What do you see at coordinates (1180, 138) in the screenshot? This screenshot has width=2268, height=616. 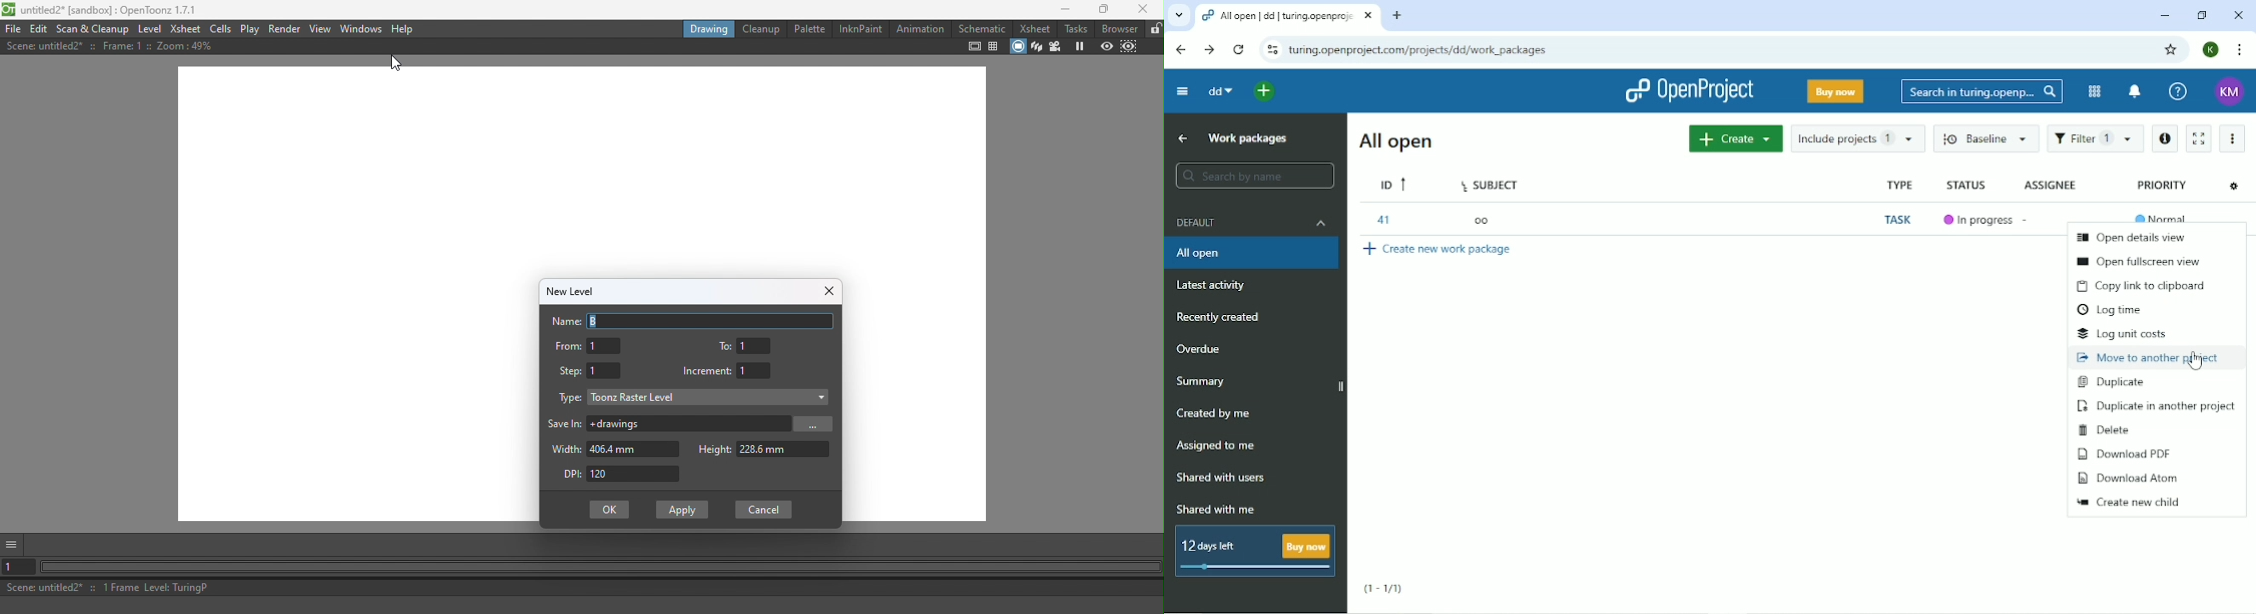 I see `Up` at bounding box center [1180, 138].